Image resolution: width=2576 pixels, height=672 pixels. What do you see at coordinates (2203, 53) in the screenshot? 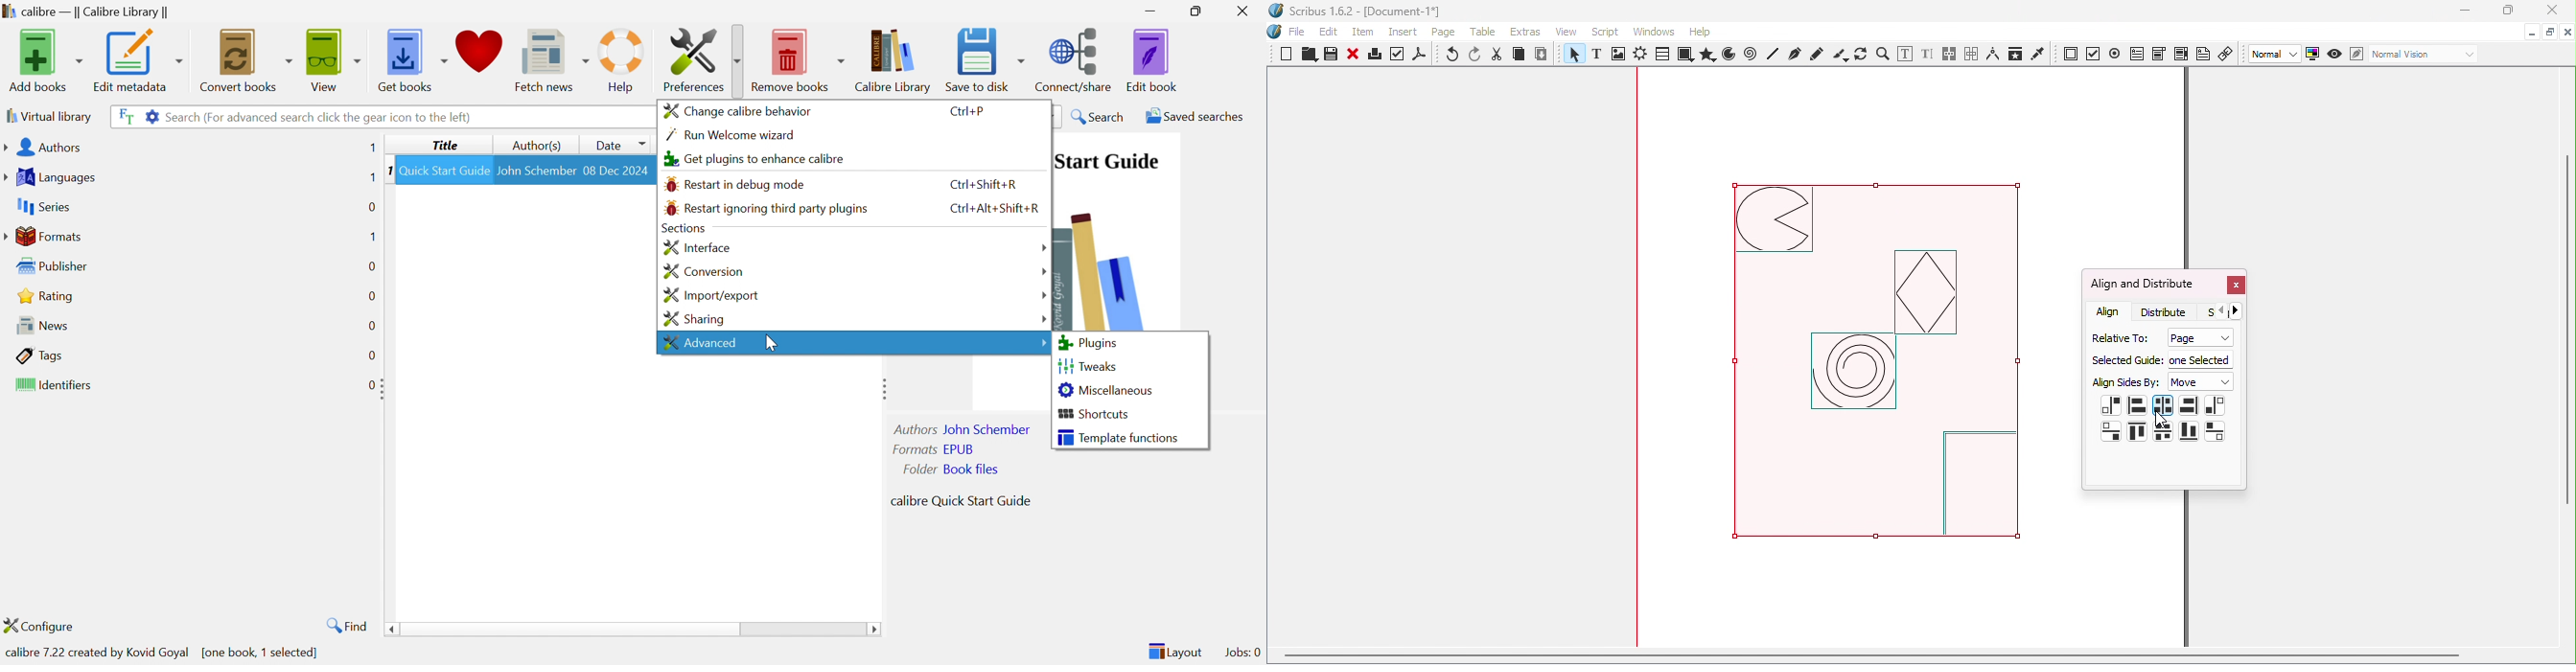
I see `Text annotation` at bounding box center [2203, 53].